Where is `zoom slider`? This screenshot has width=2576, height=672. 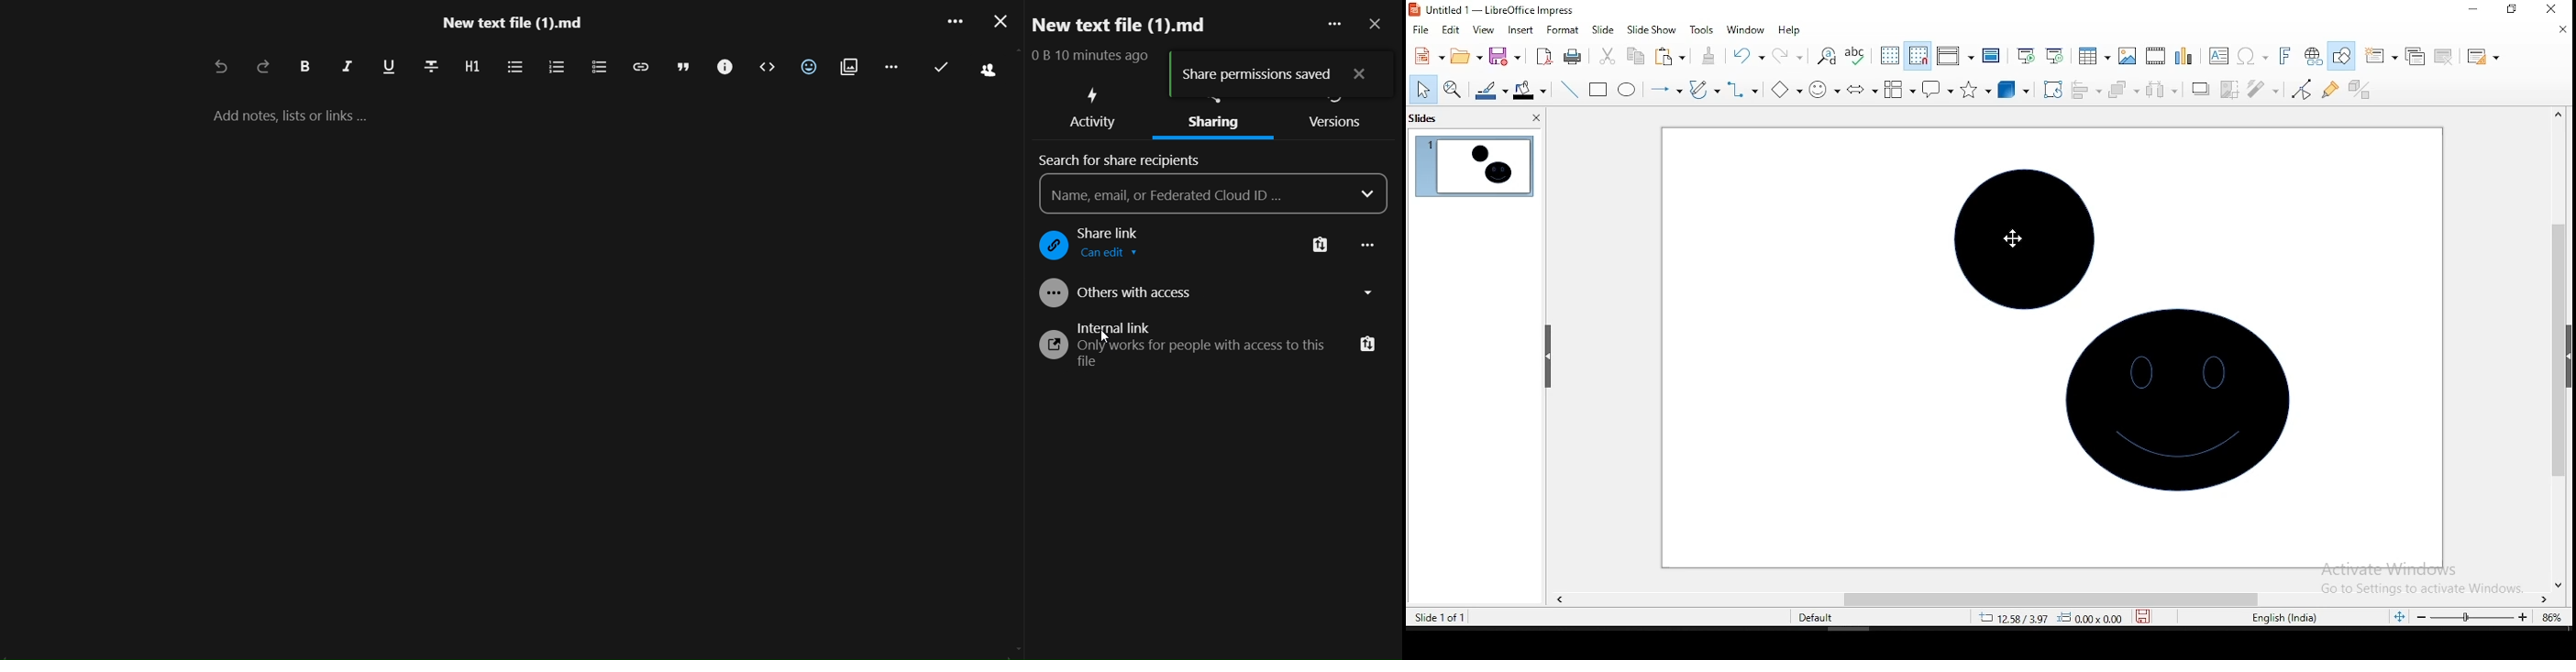 zoom slider is located at coordinates (2467, 619).